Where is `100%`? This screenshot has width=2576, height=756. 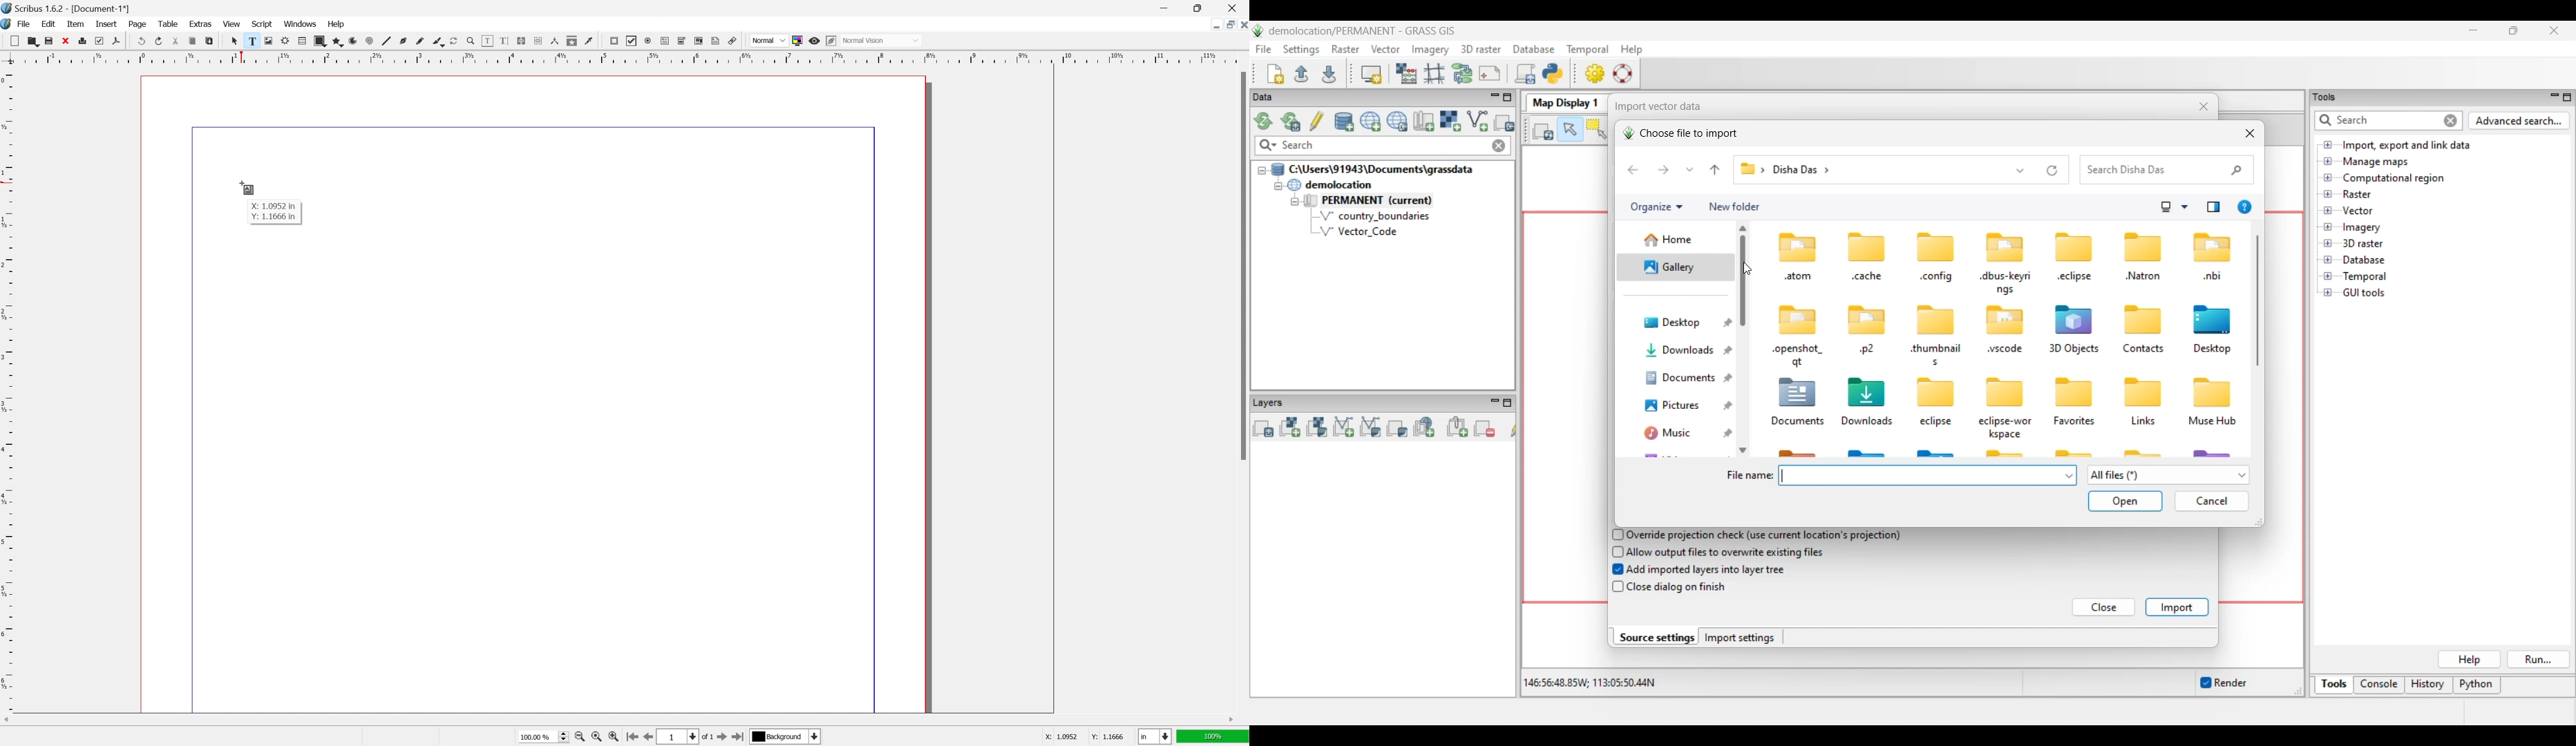 100% is located at coordinates (1213, 739).